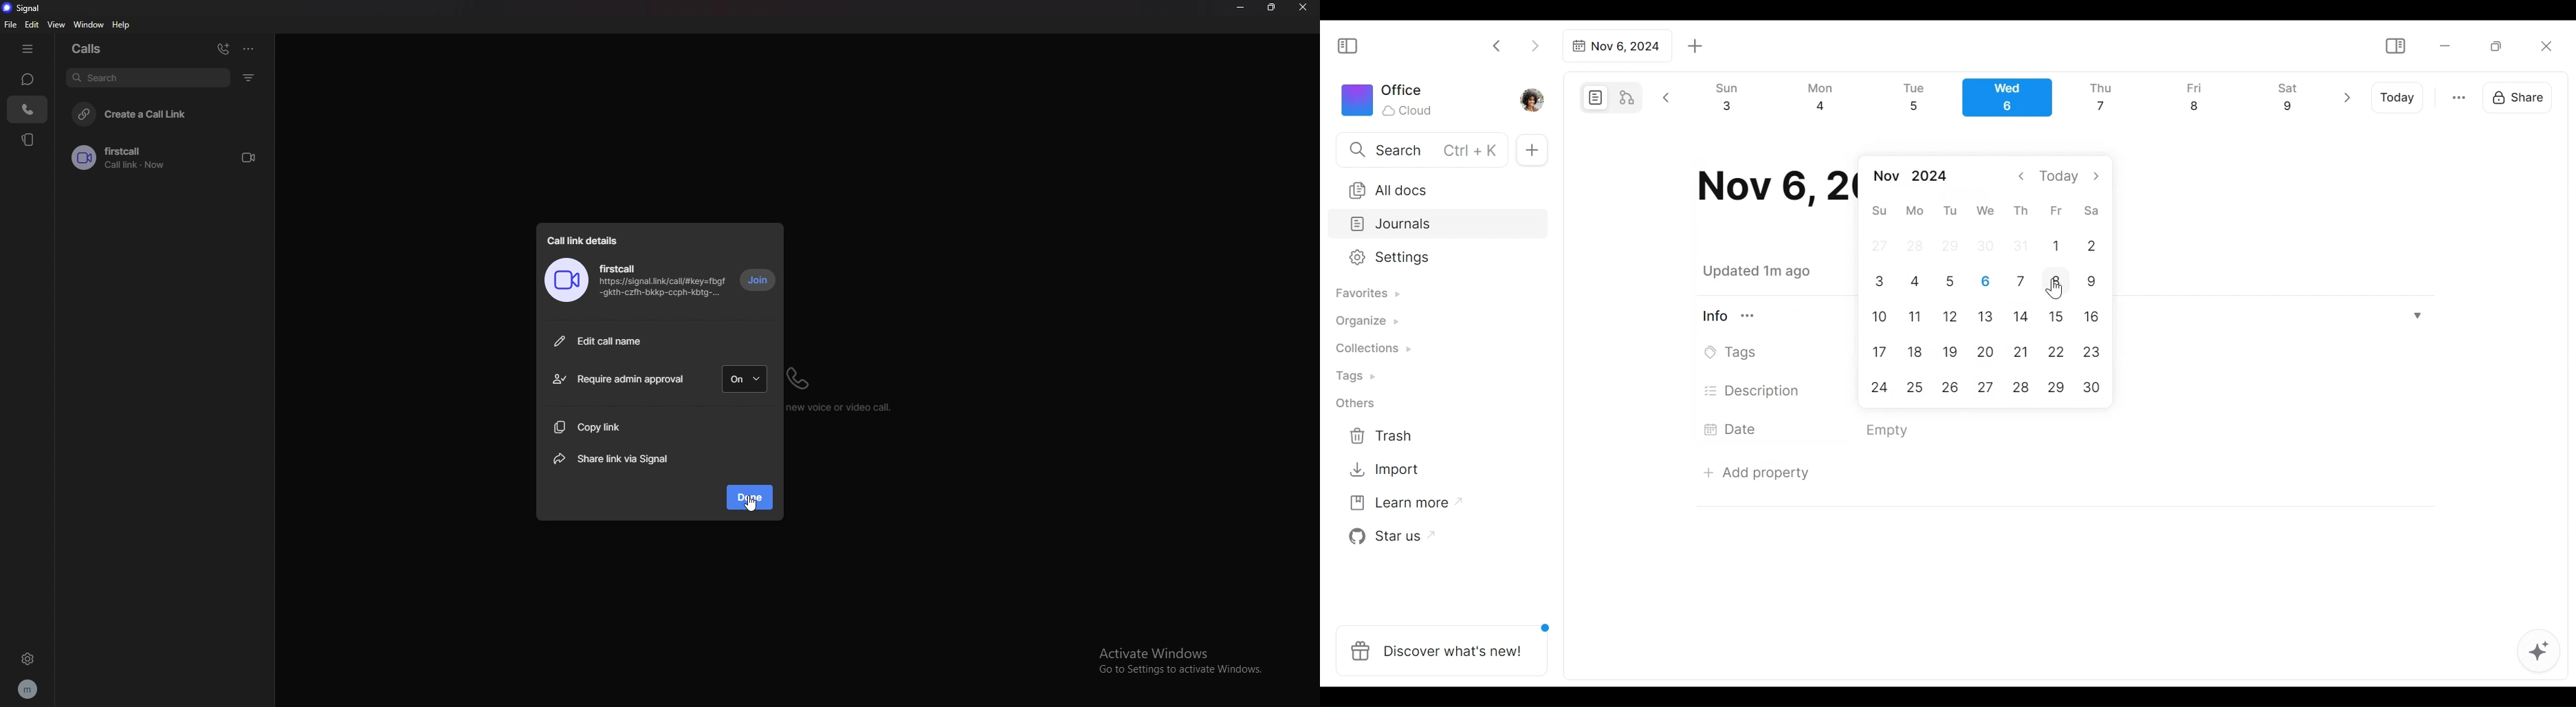 This screenshot has width=2576, height=728. Describe the element at coordinates (660, 340) in the screenshot. I see `add call name` at that location.